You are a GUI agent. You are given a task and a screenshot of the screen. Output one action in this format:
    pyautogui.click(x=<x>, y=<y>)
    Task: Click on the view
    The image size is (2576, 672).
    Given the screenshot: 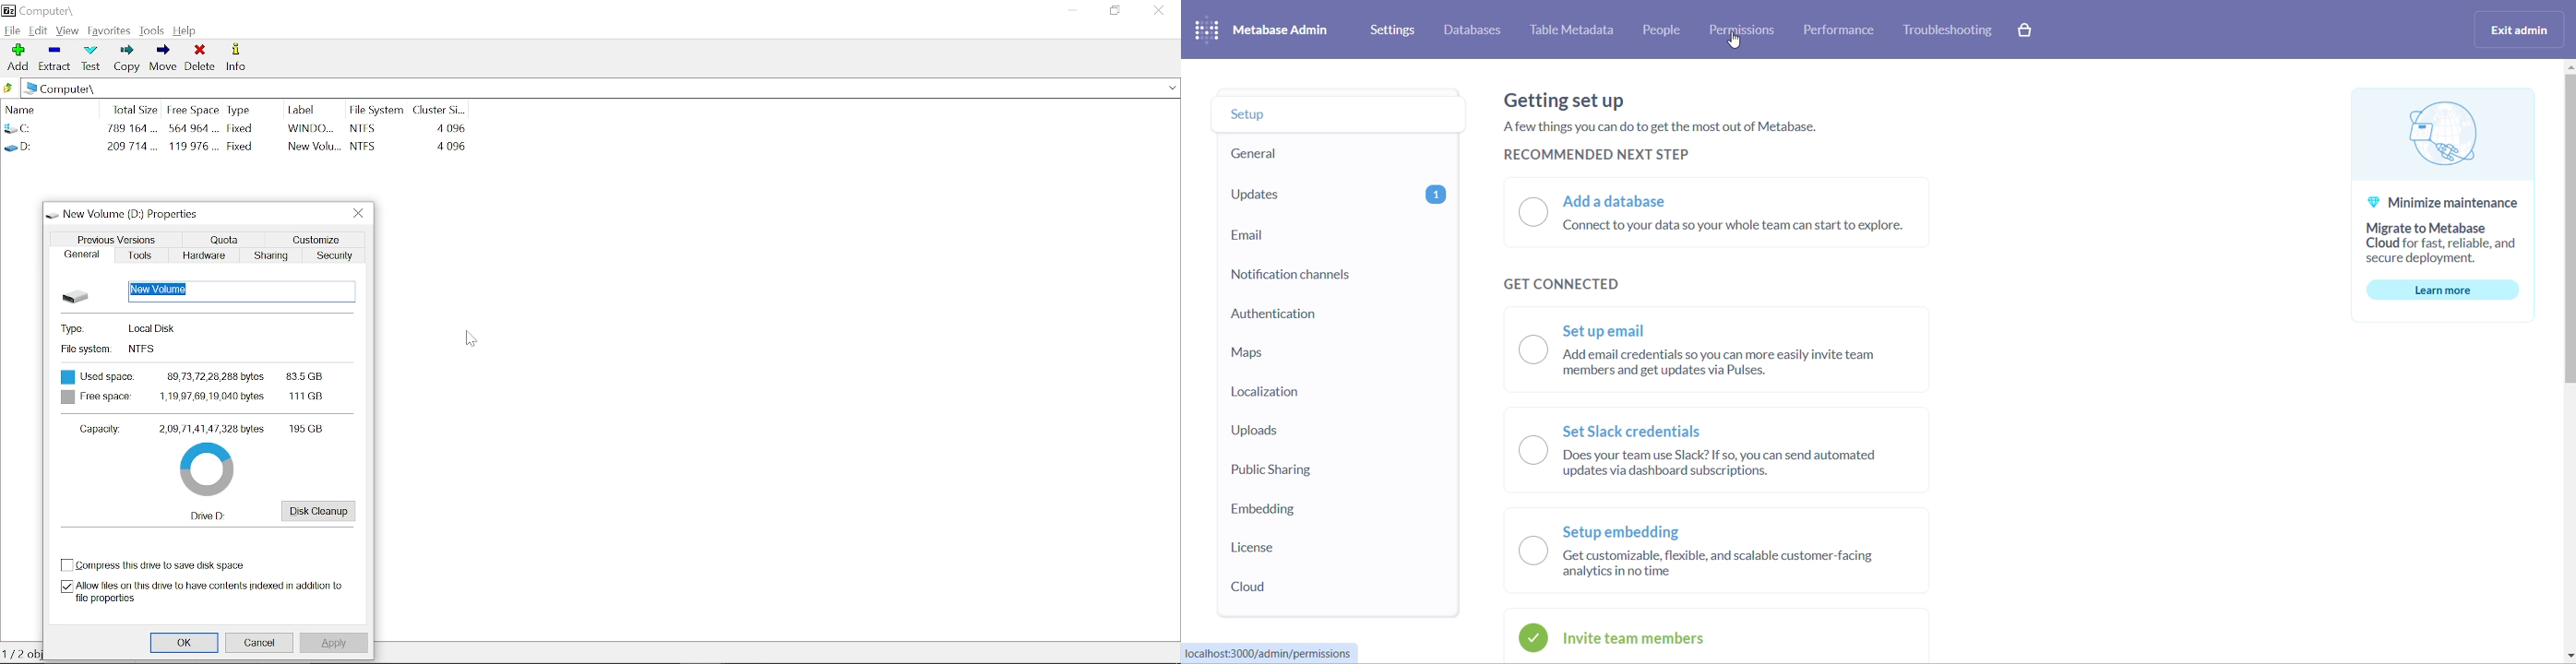 What is the action you would take?
    pyautogui.click(x=67, y=31)
    